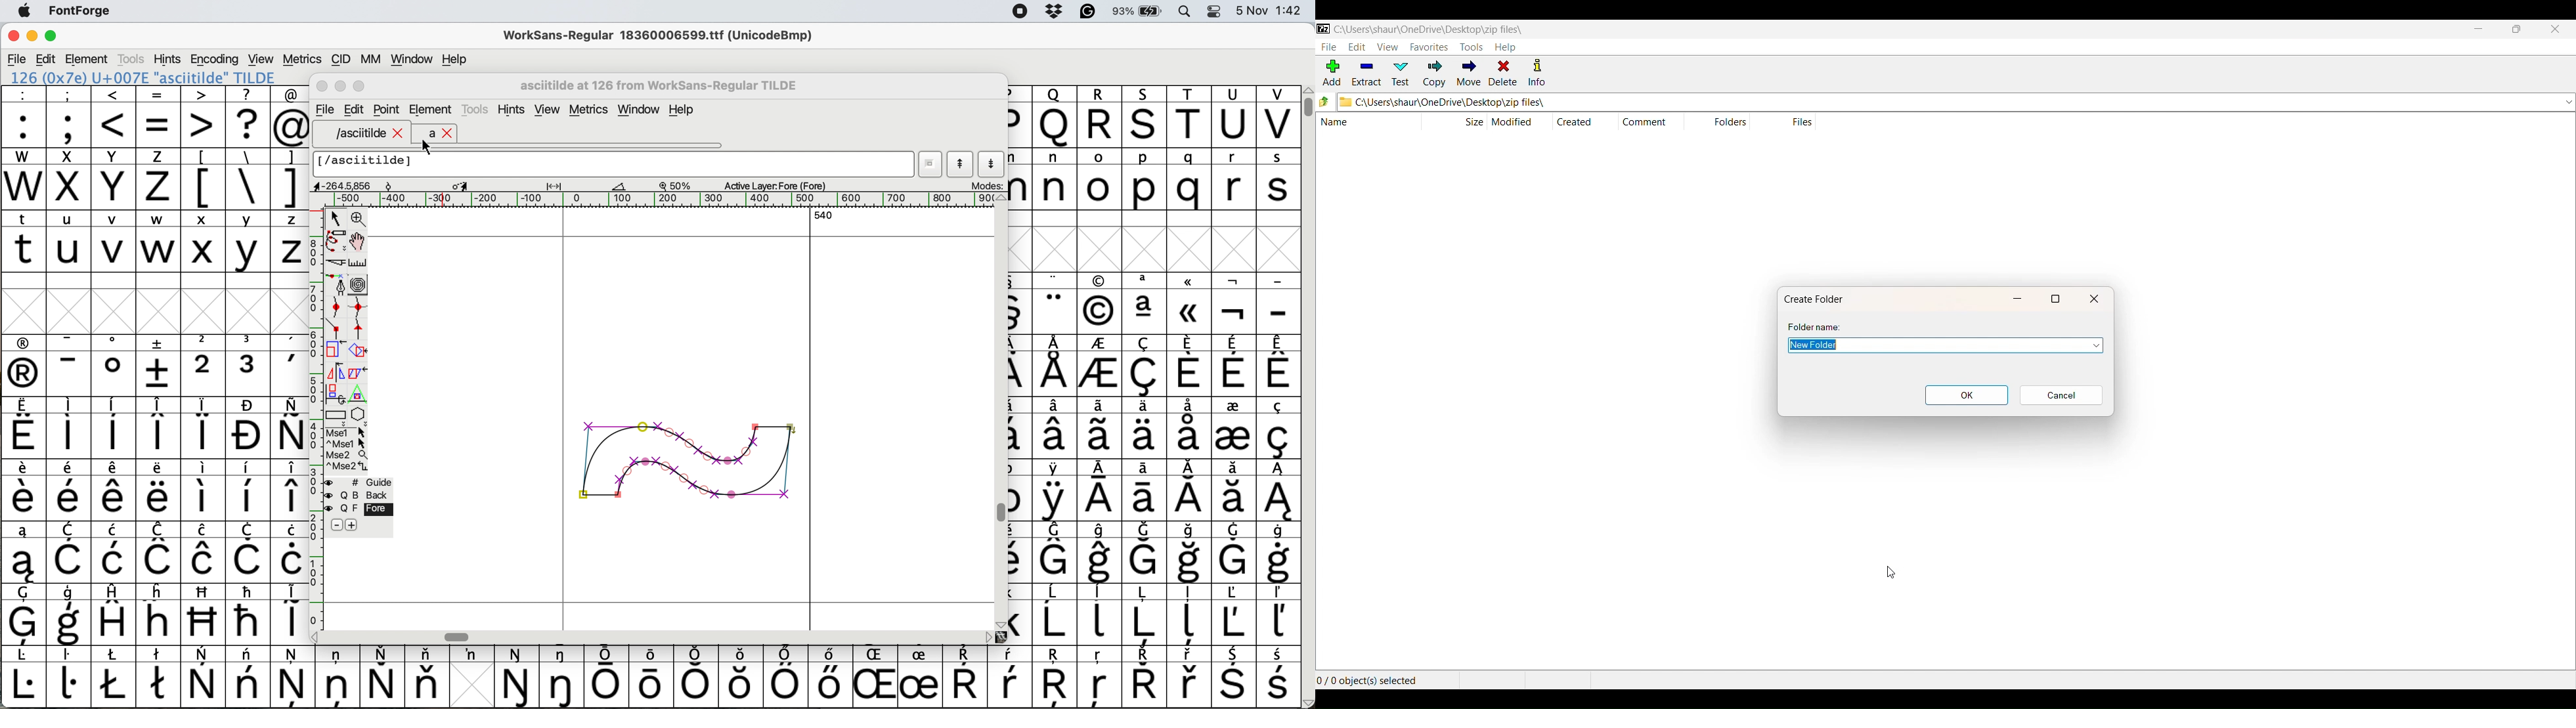  What do you see at coordinates (25, 179) in the screenshot?
I see `W` at bounding box center [25, 179].